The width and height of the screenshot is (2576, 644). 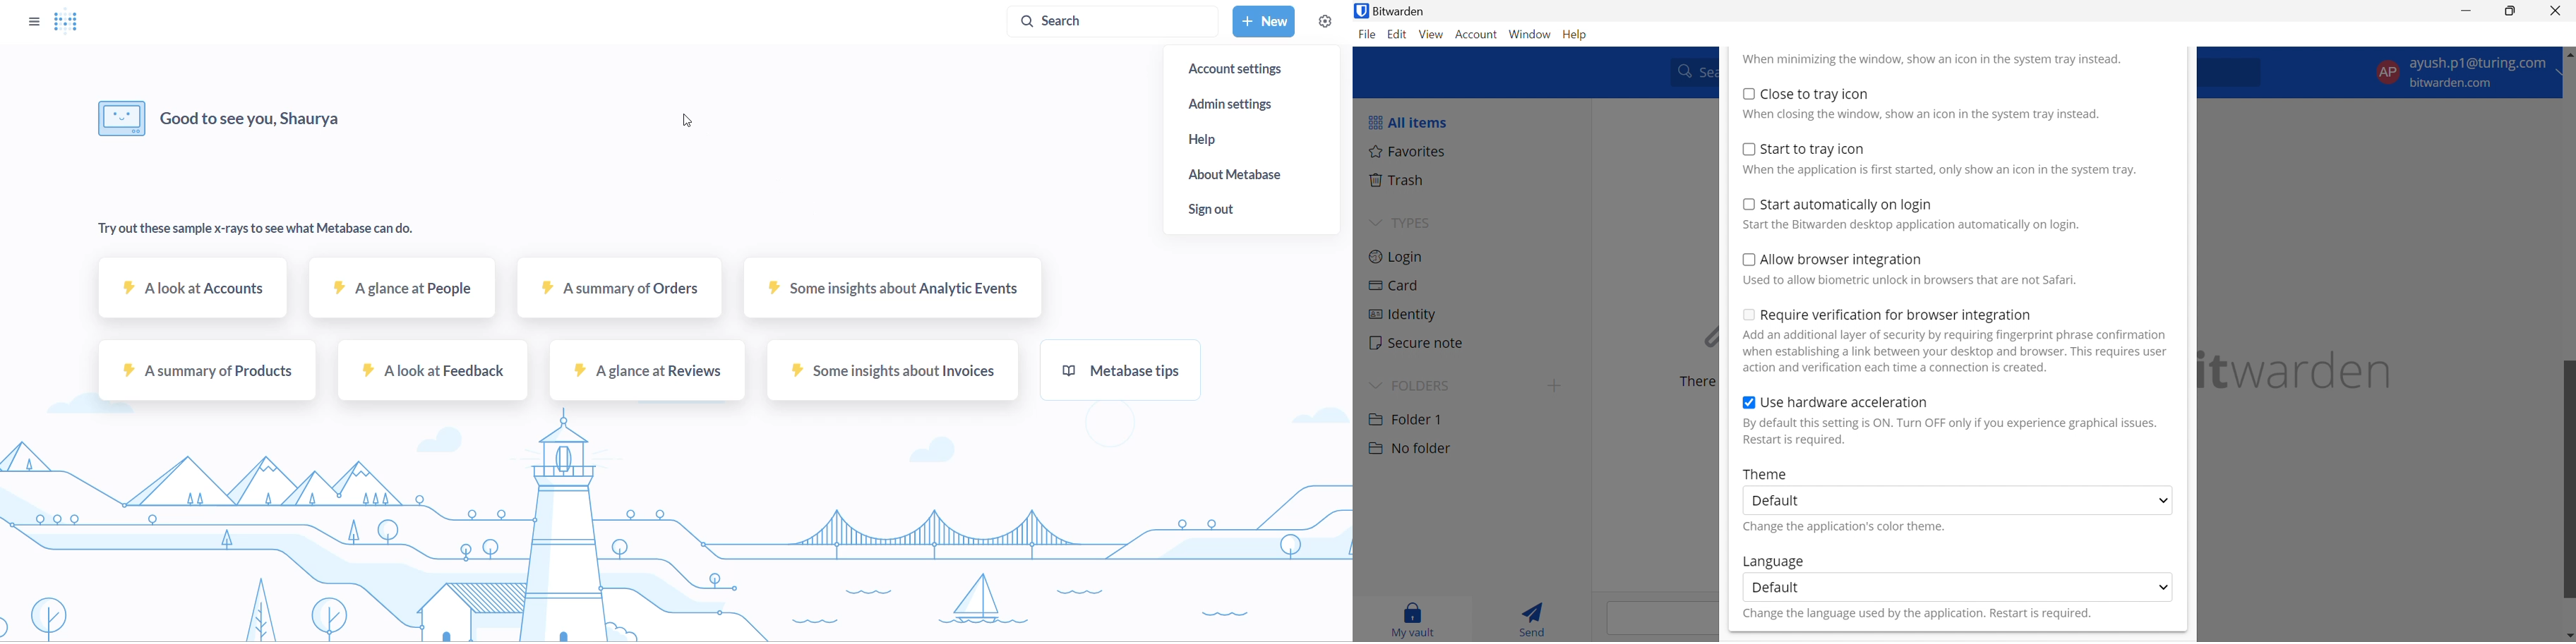 I want to click on account setting, so click(x=1252, y=69).